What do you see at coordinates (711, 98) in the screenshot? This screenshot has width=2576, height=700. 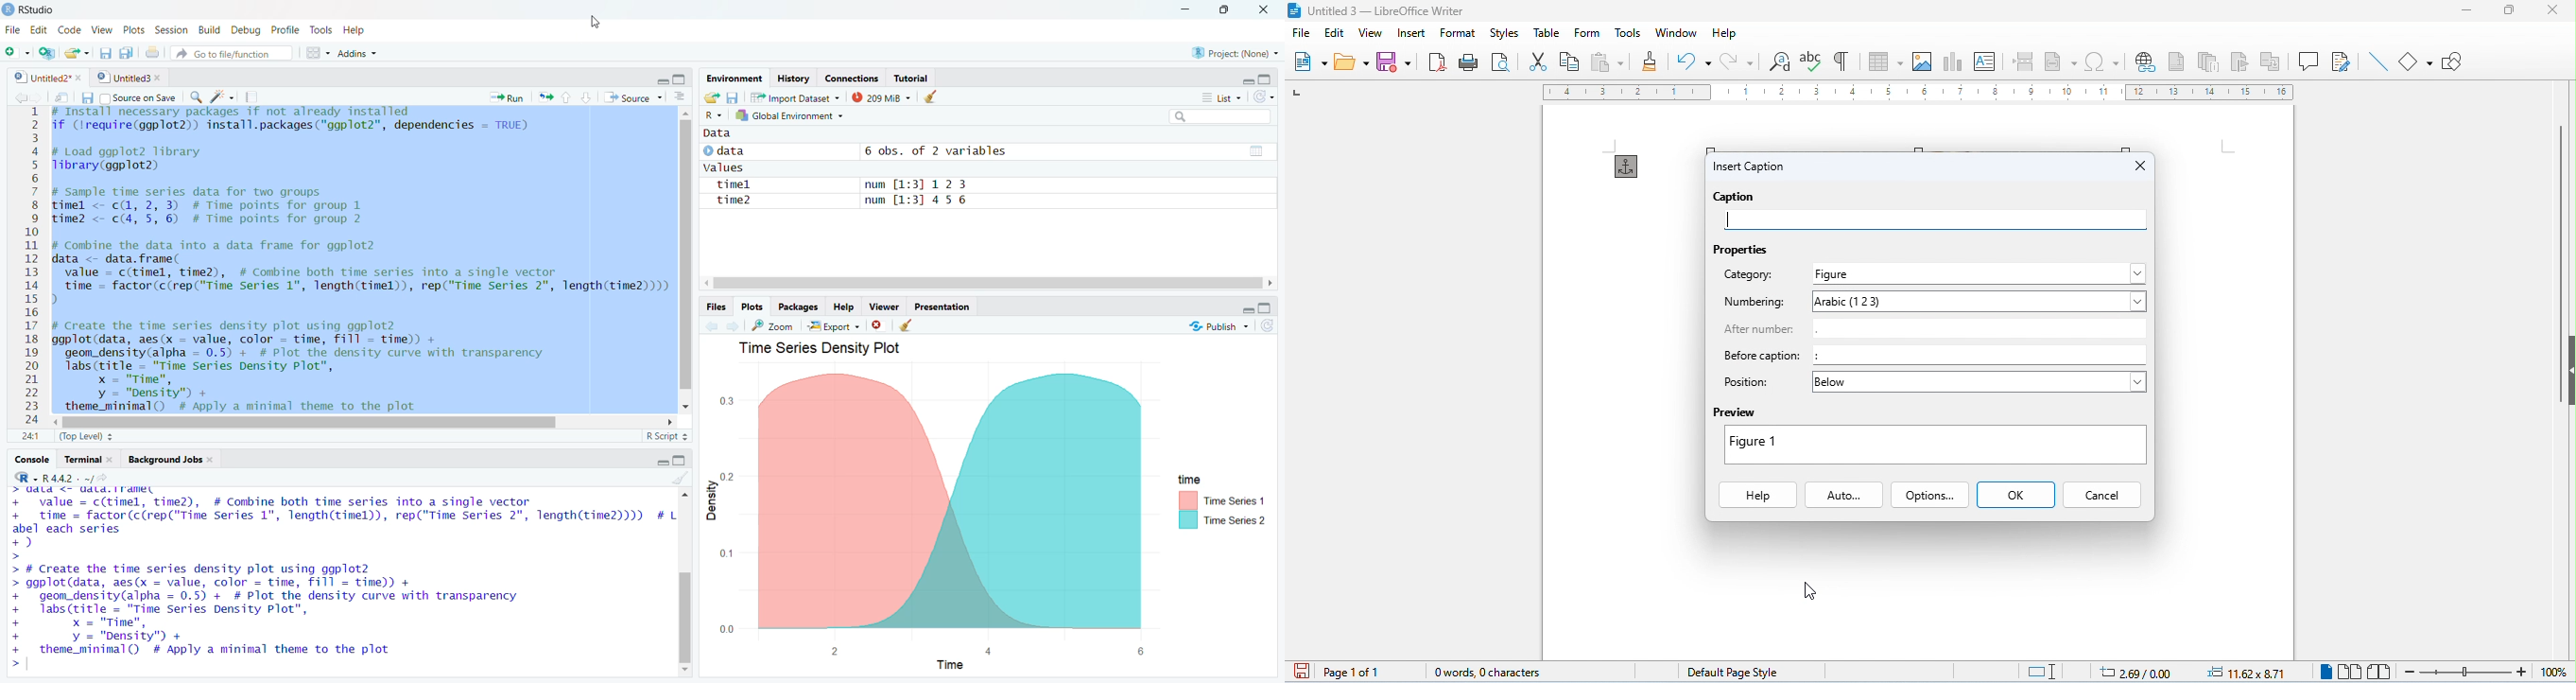 I see `Open folder` at bounding box center [711, 98].